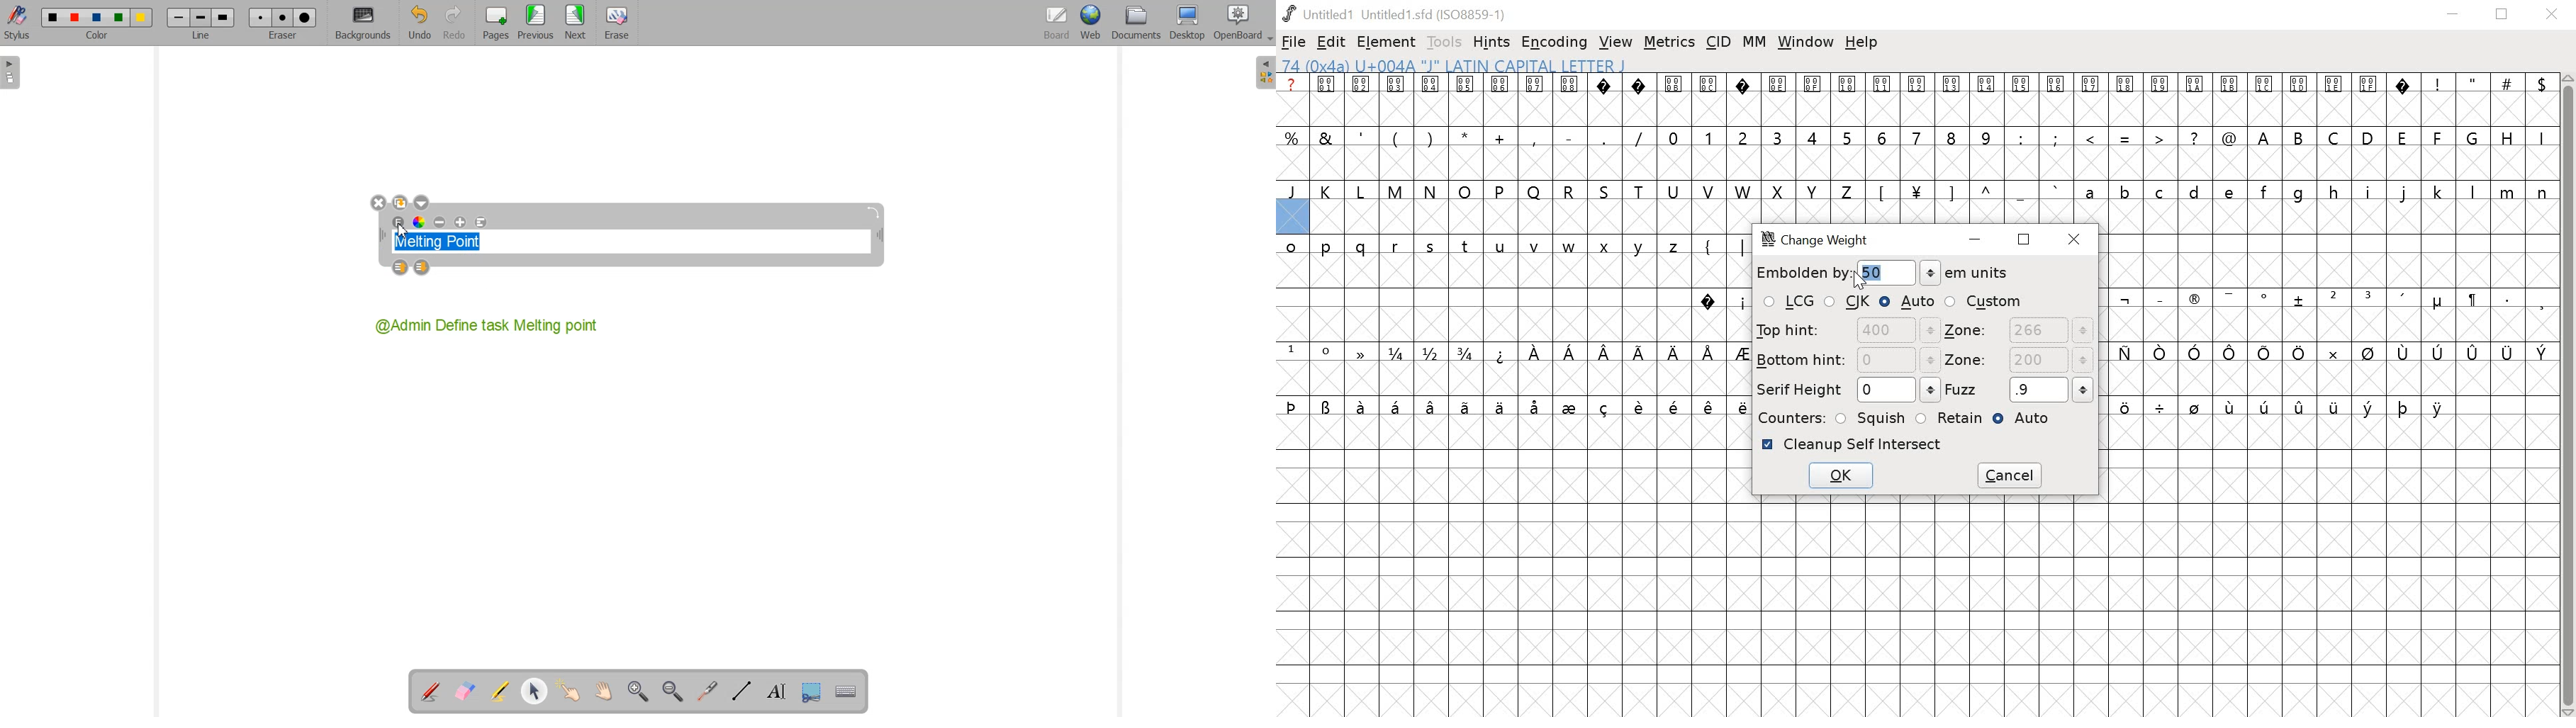 Image resolution: width=2576 pixels, height=728 pixels. I want to click on symbols, so click(2283, 410).